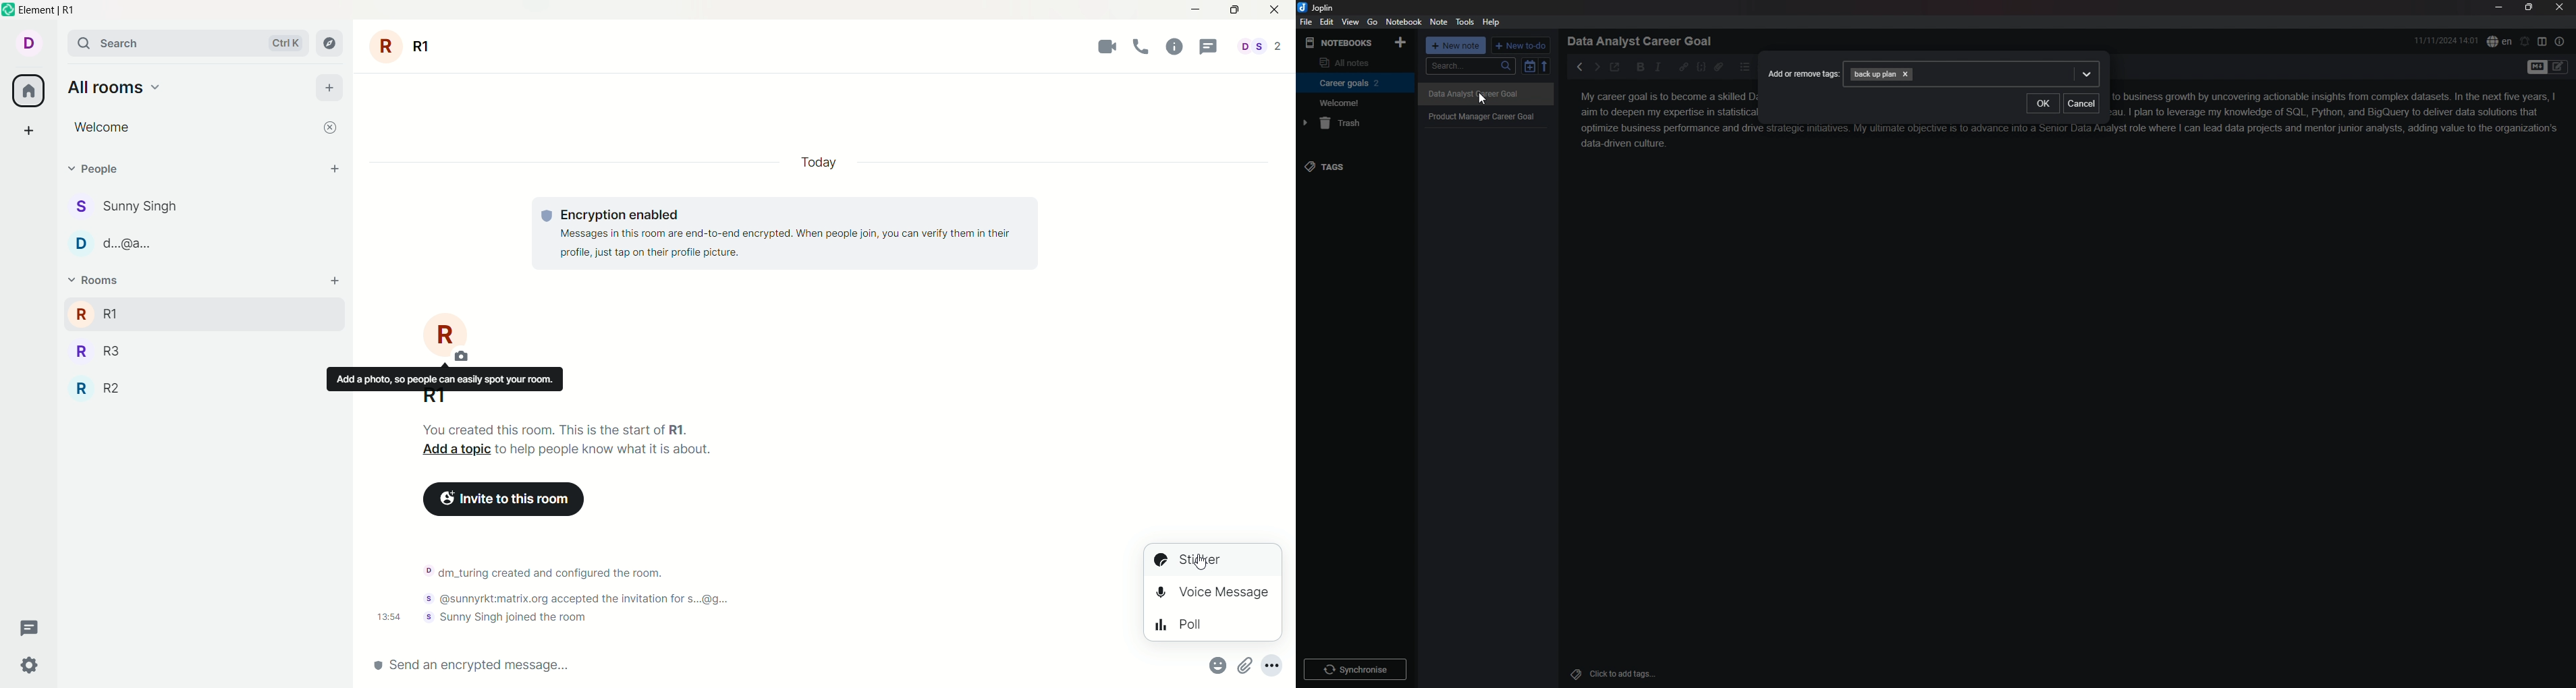 The image size is (2576, 700). What do you see at coordinates (192, 127) in the screenshot?
I see `Welcome room` at bounding box center [192, 127].